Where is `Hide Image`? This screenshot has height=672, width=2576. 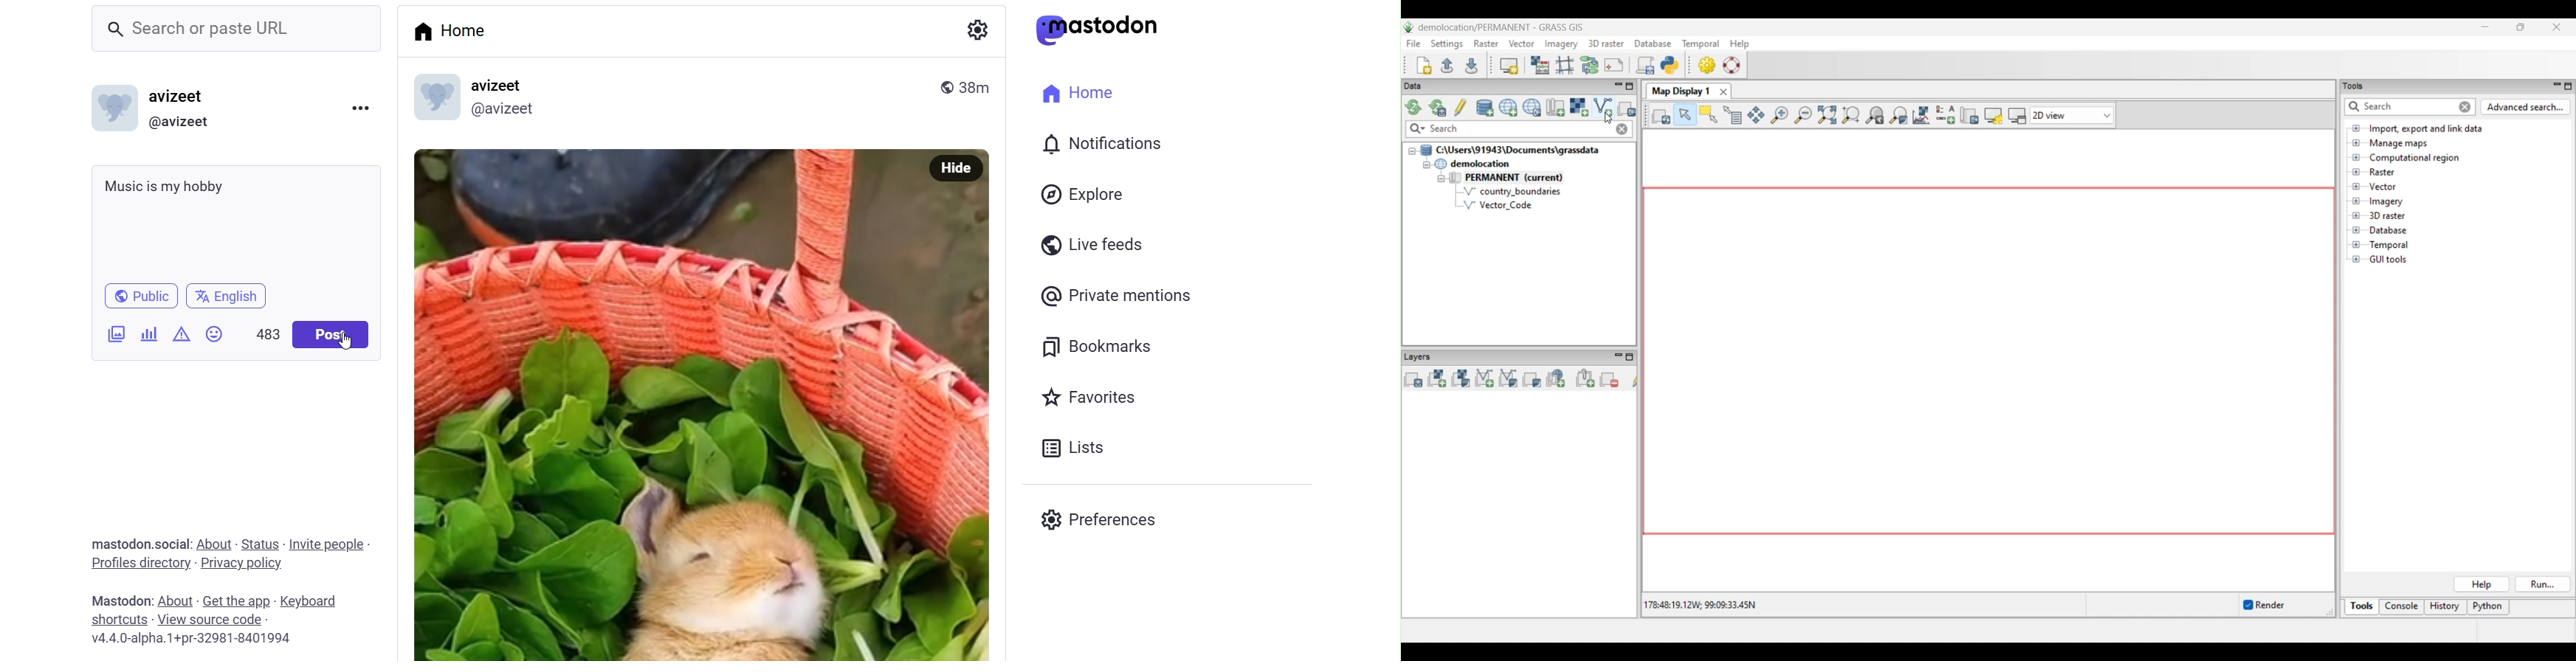
Hide Image is located at coordinates (956, 169).